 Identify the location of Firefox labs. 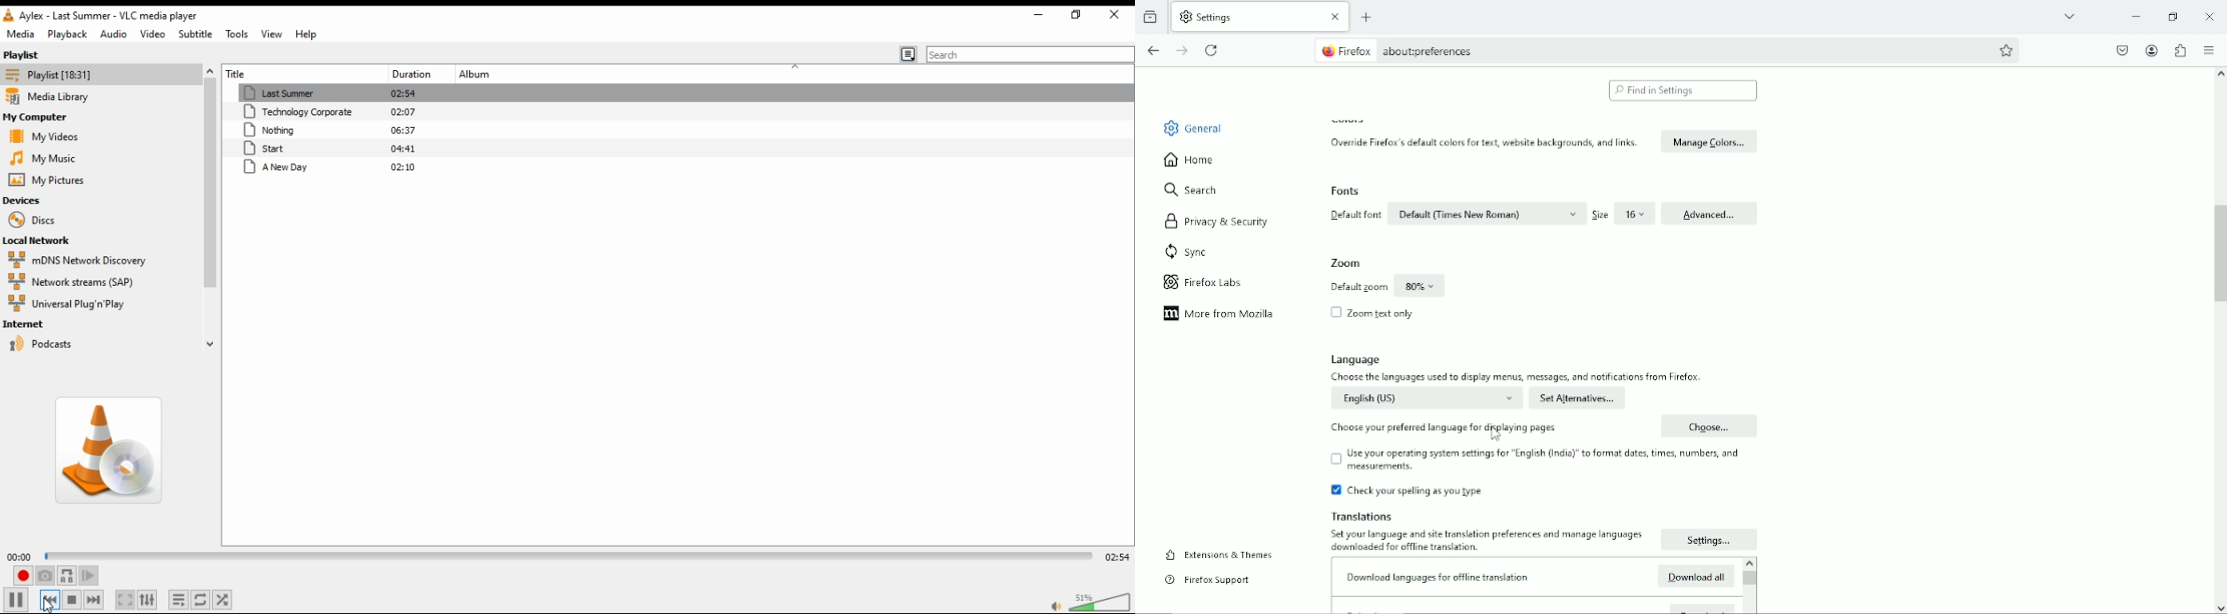
(1224, 279).